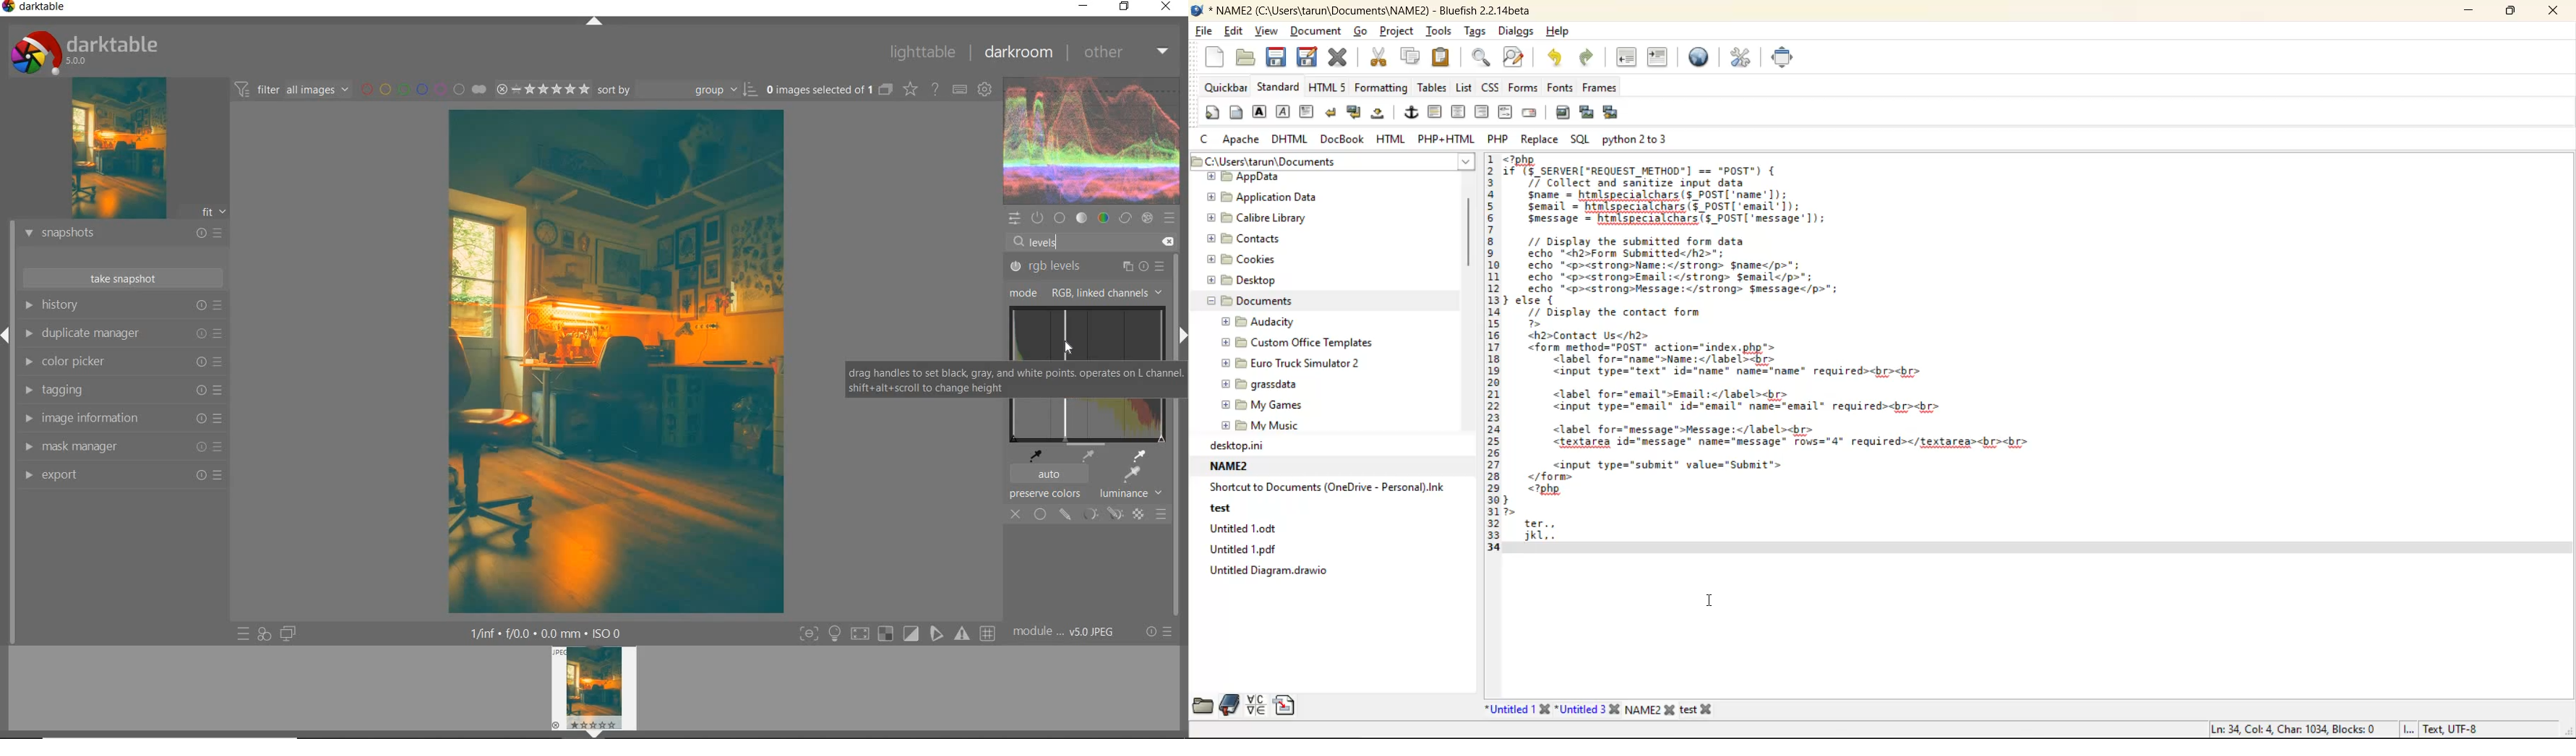 This screenshot has height=756, width=2576. What do you see at coordinates (119, 388) in the screenshot?
I see `tagging` at bounding box center [119, 388].